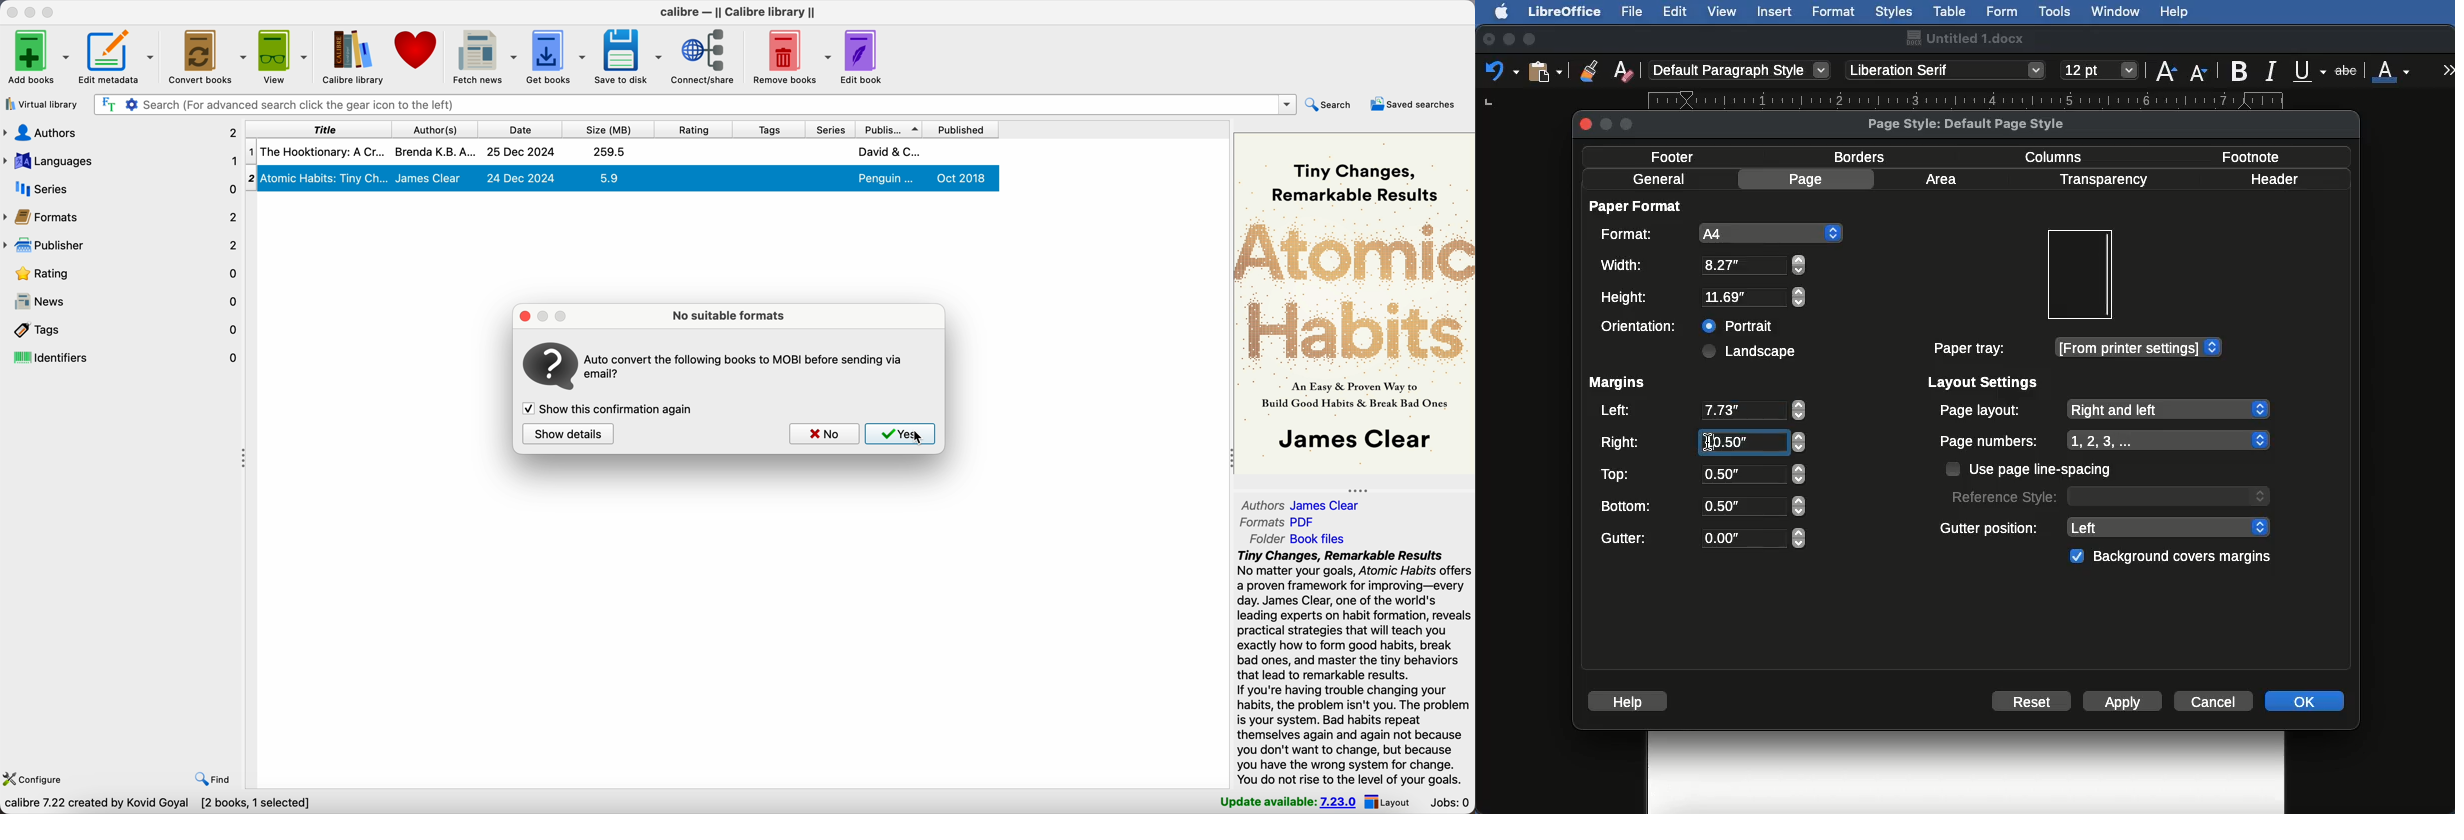 The image size is (2464, 840). I want to click on Calibre 7.22 created by koyal goyal [2 books, 1 selected], so click(158, 804).